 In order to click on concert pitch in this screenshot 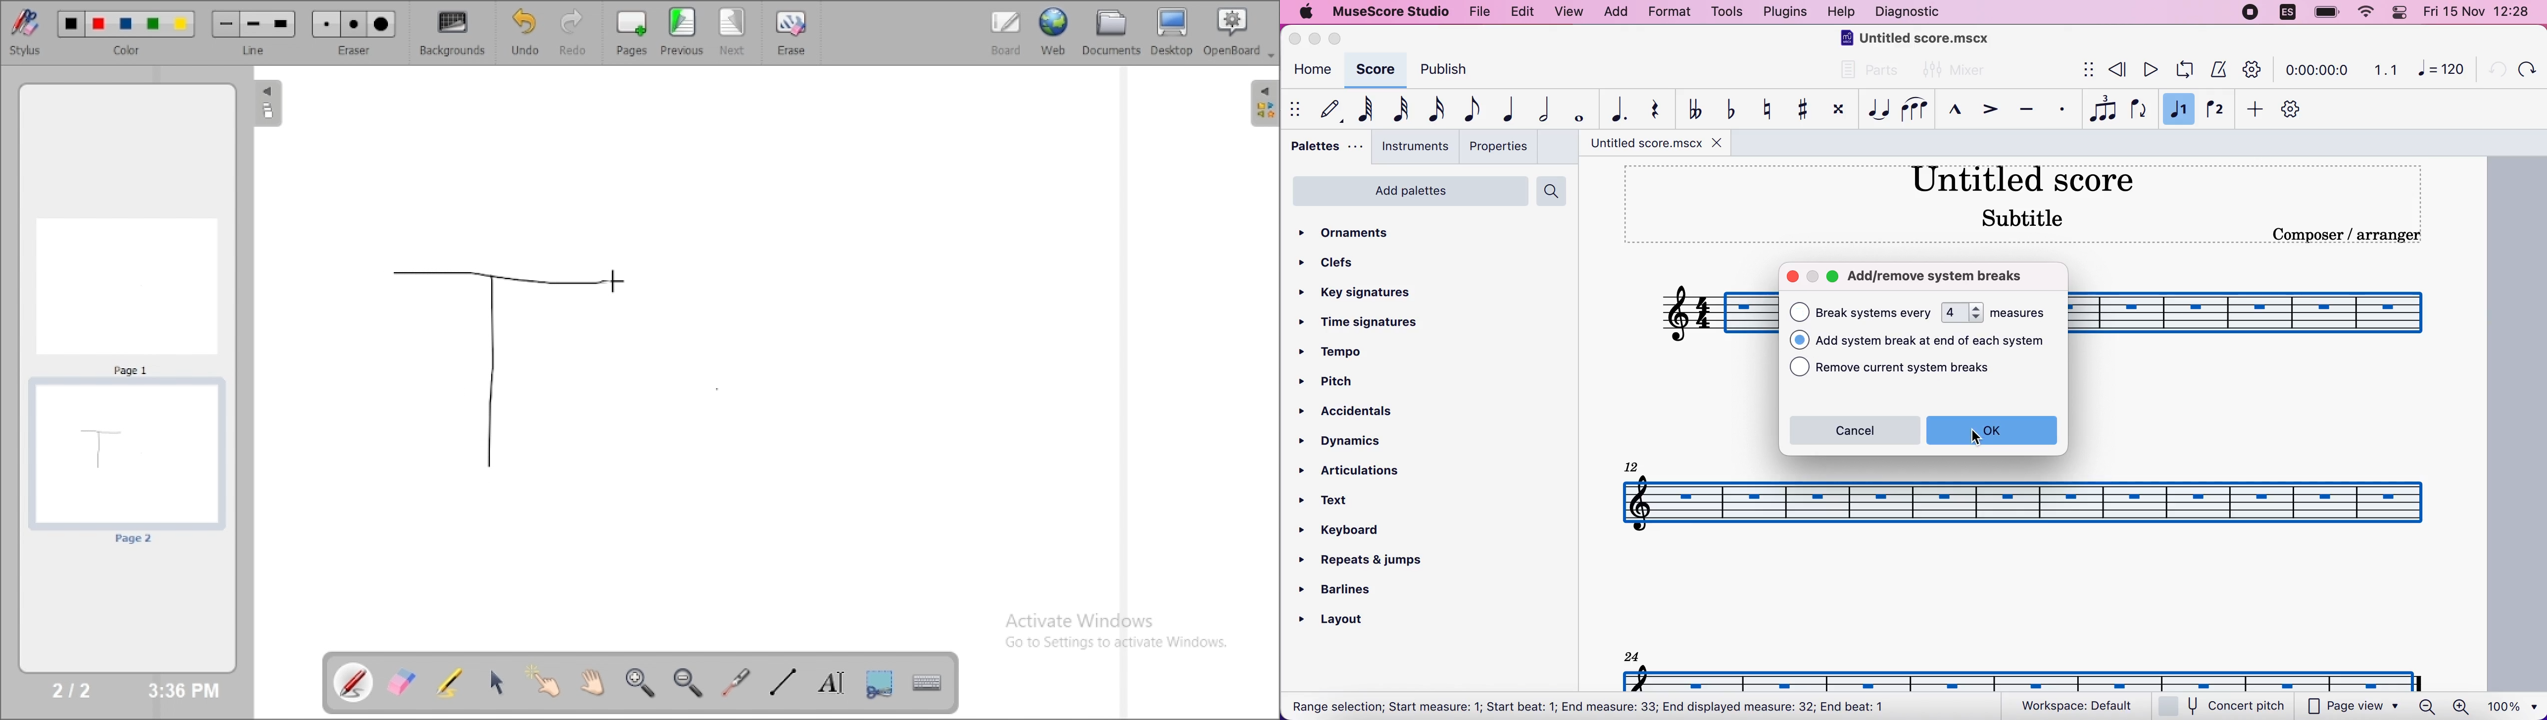, I will do `click(2228, 707)`.